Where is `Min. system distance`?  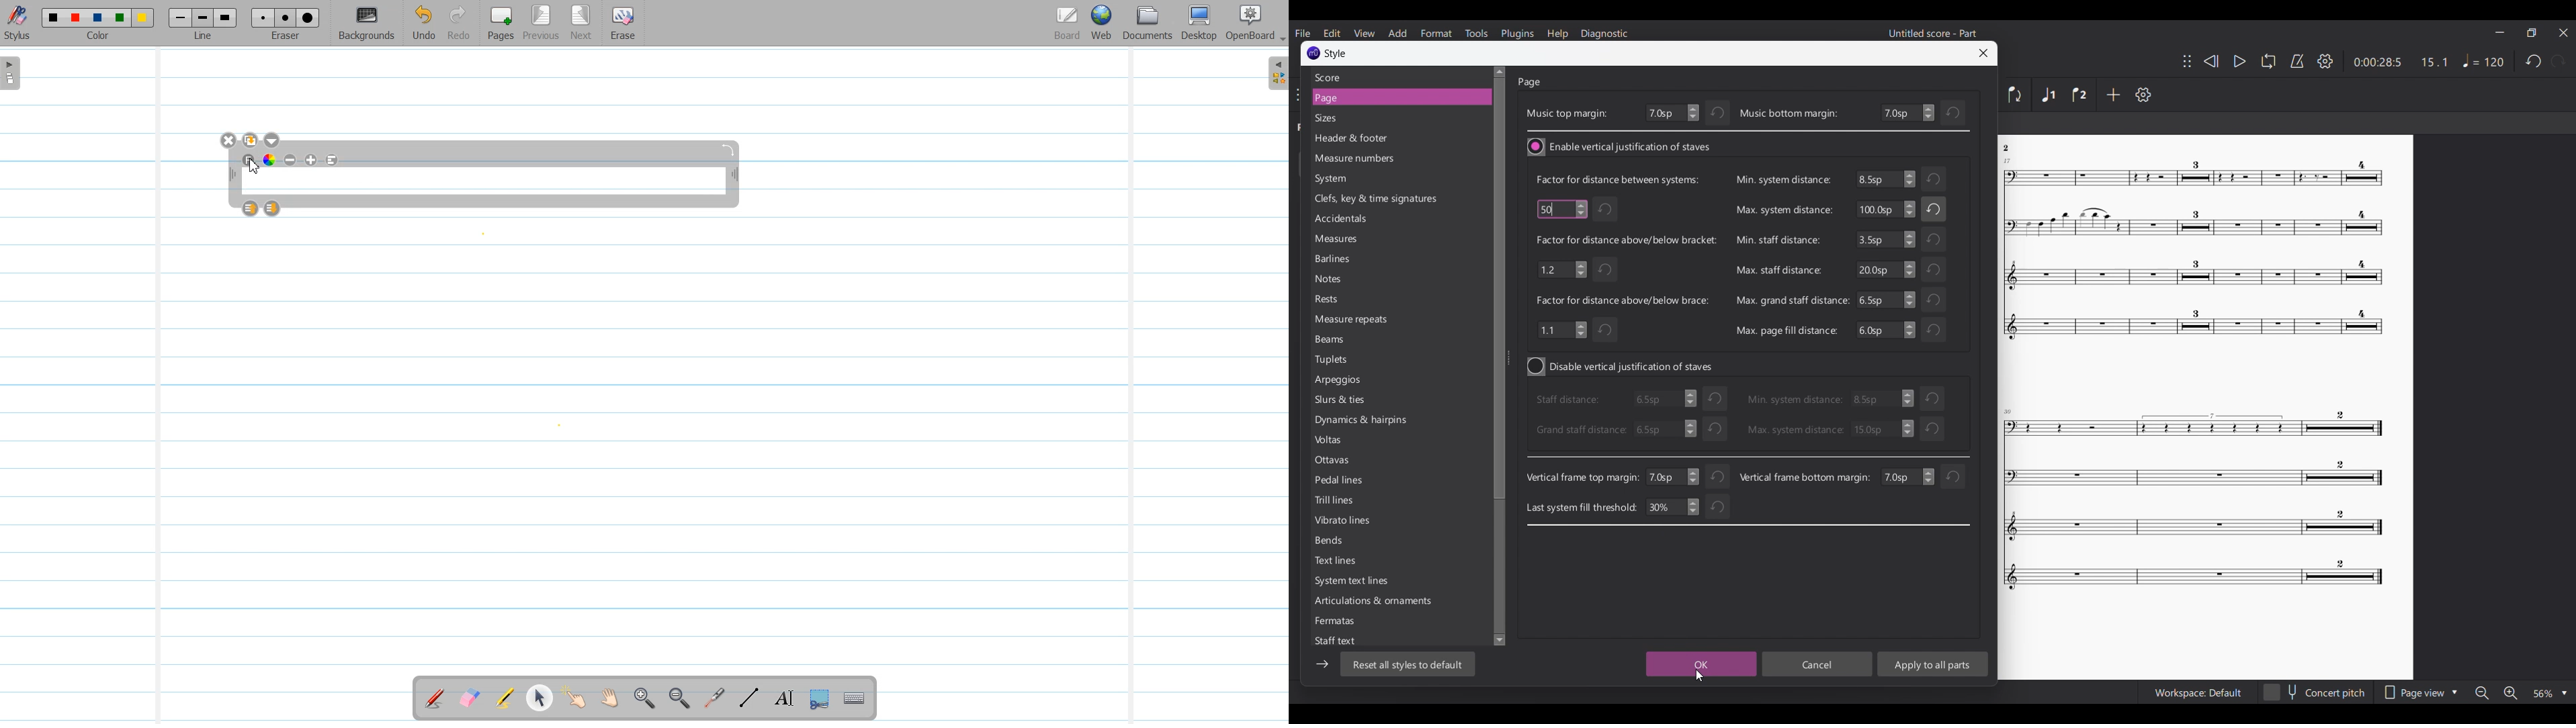 Min. system distance is located at coordinates (1782, 180).